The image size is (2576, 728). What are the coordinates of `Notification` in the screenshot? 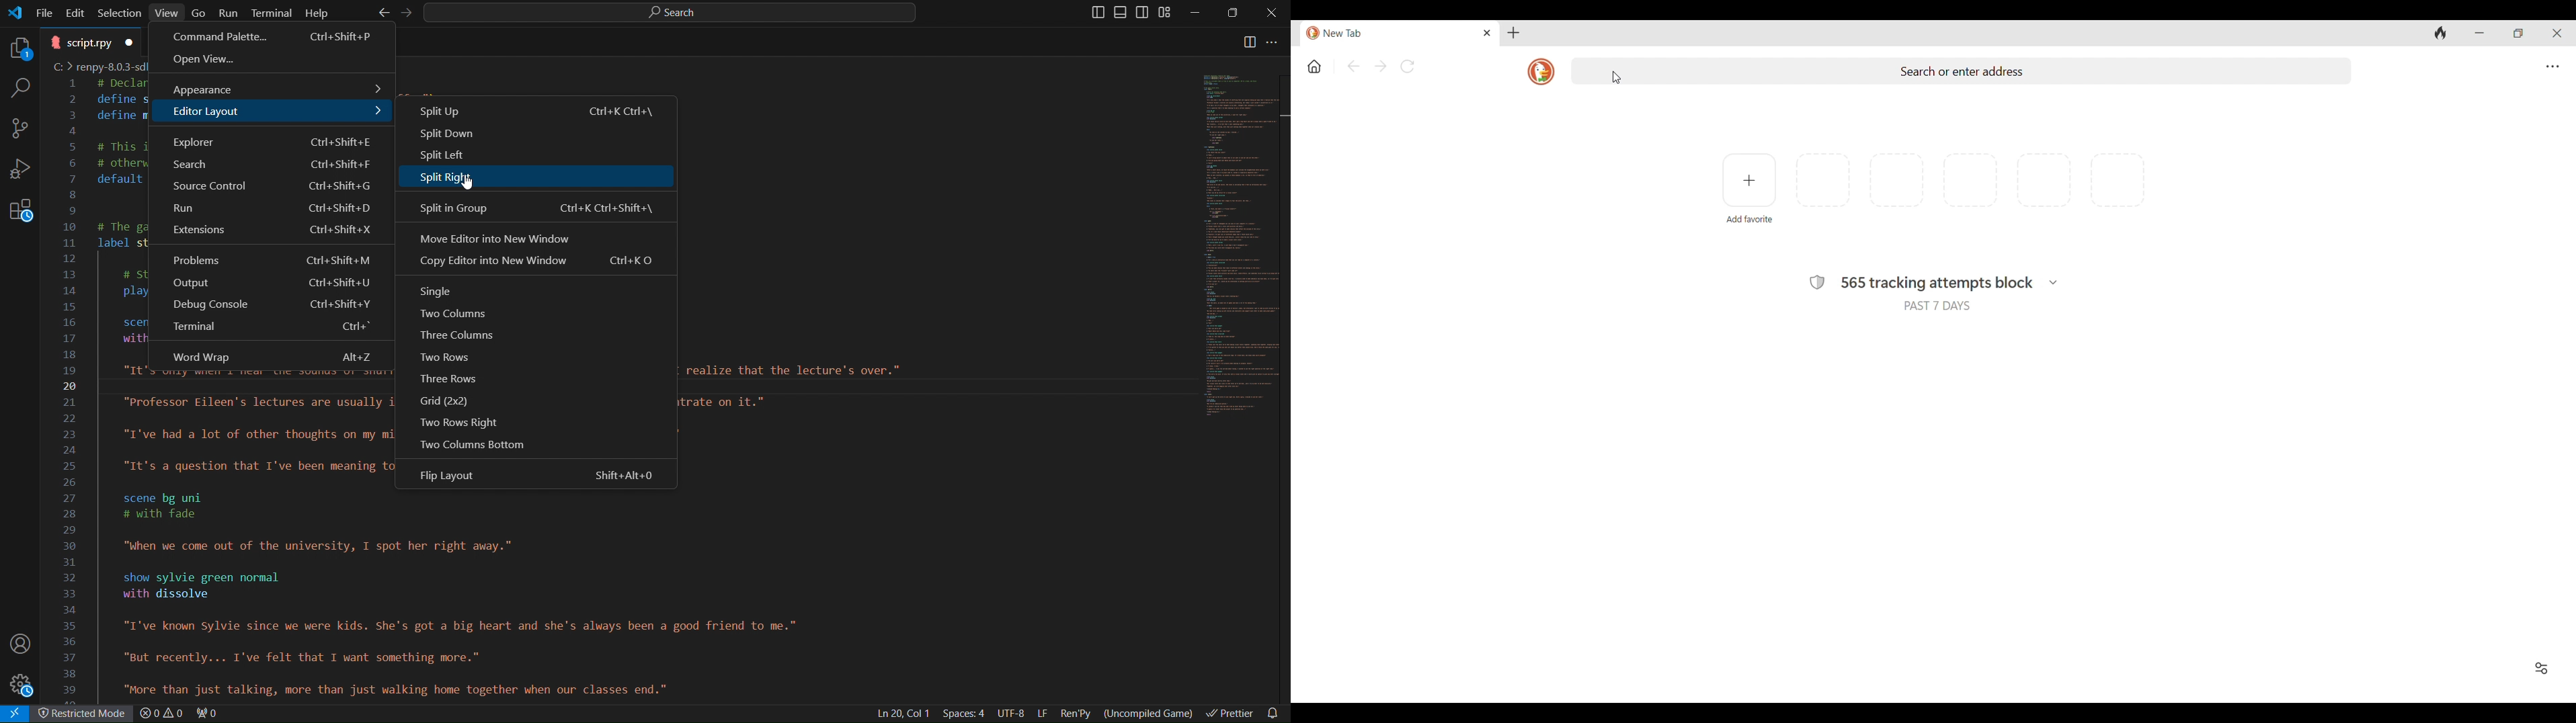 It's located at (1276, 712).